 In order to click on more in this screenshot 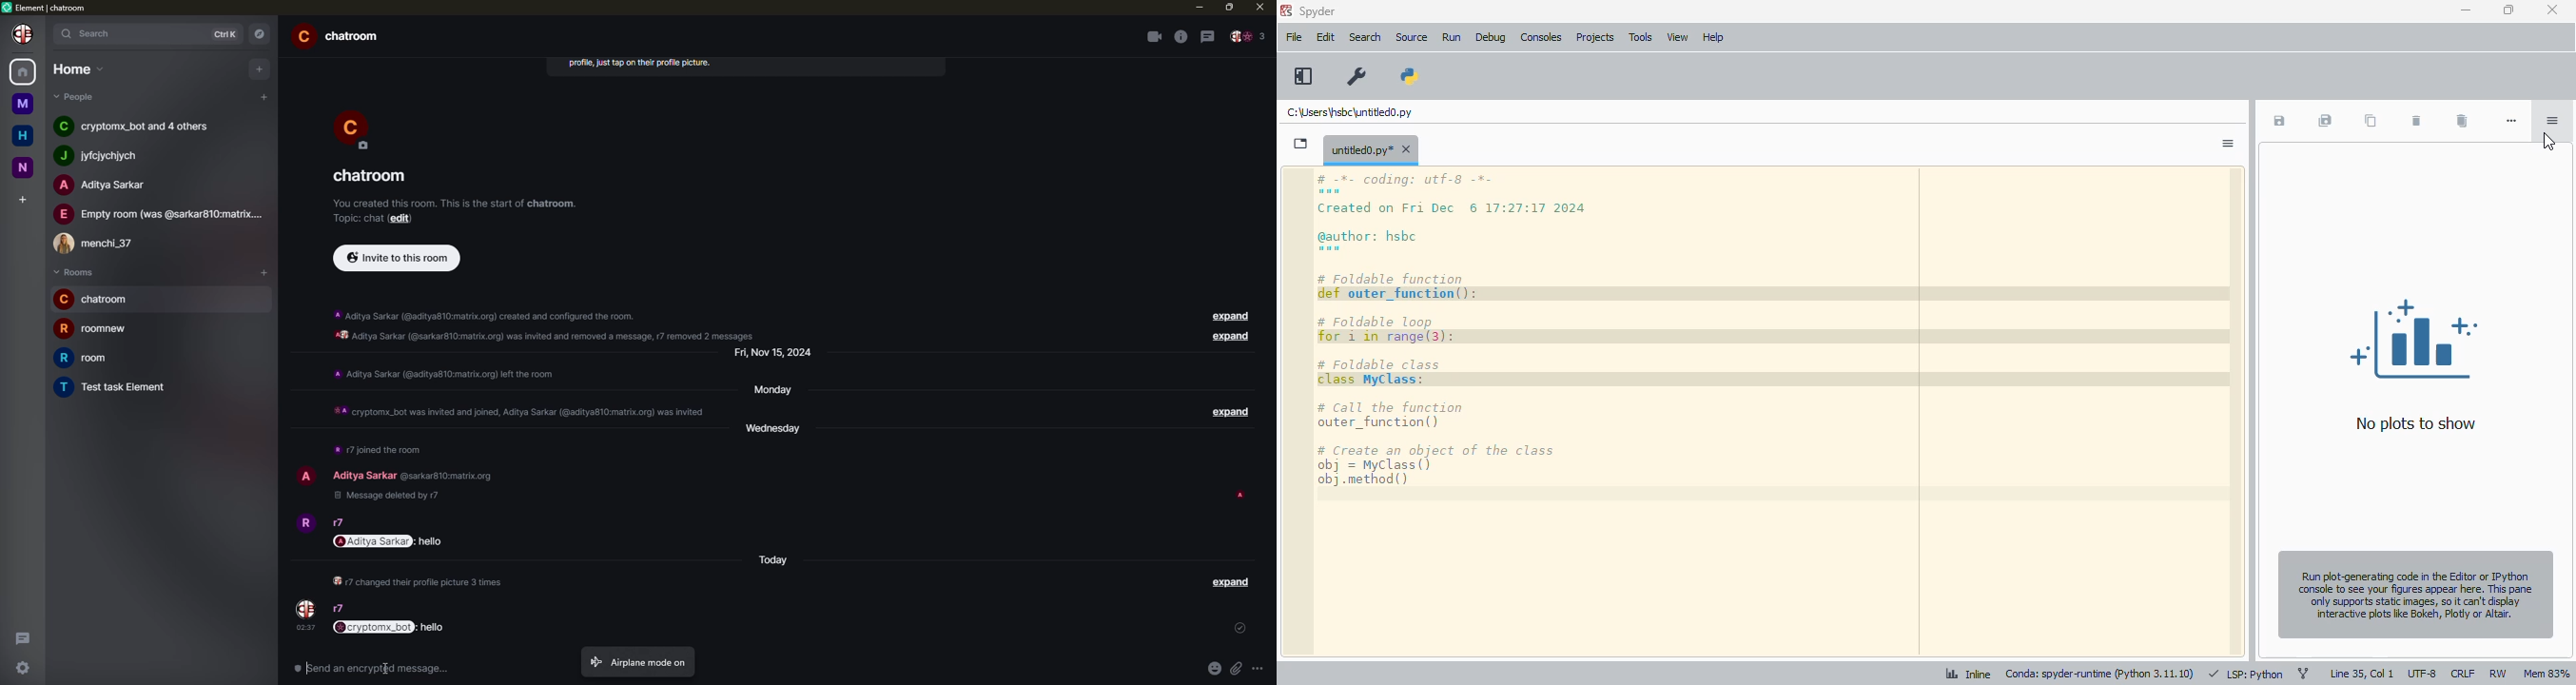, I will do `click(2512, 121)`.